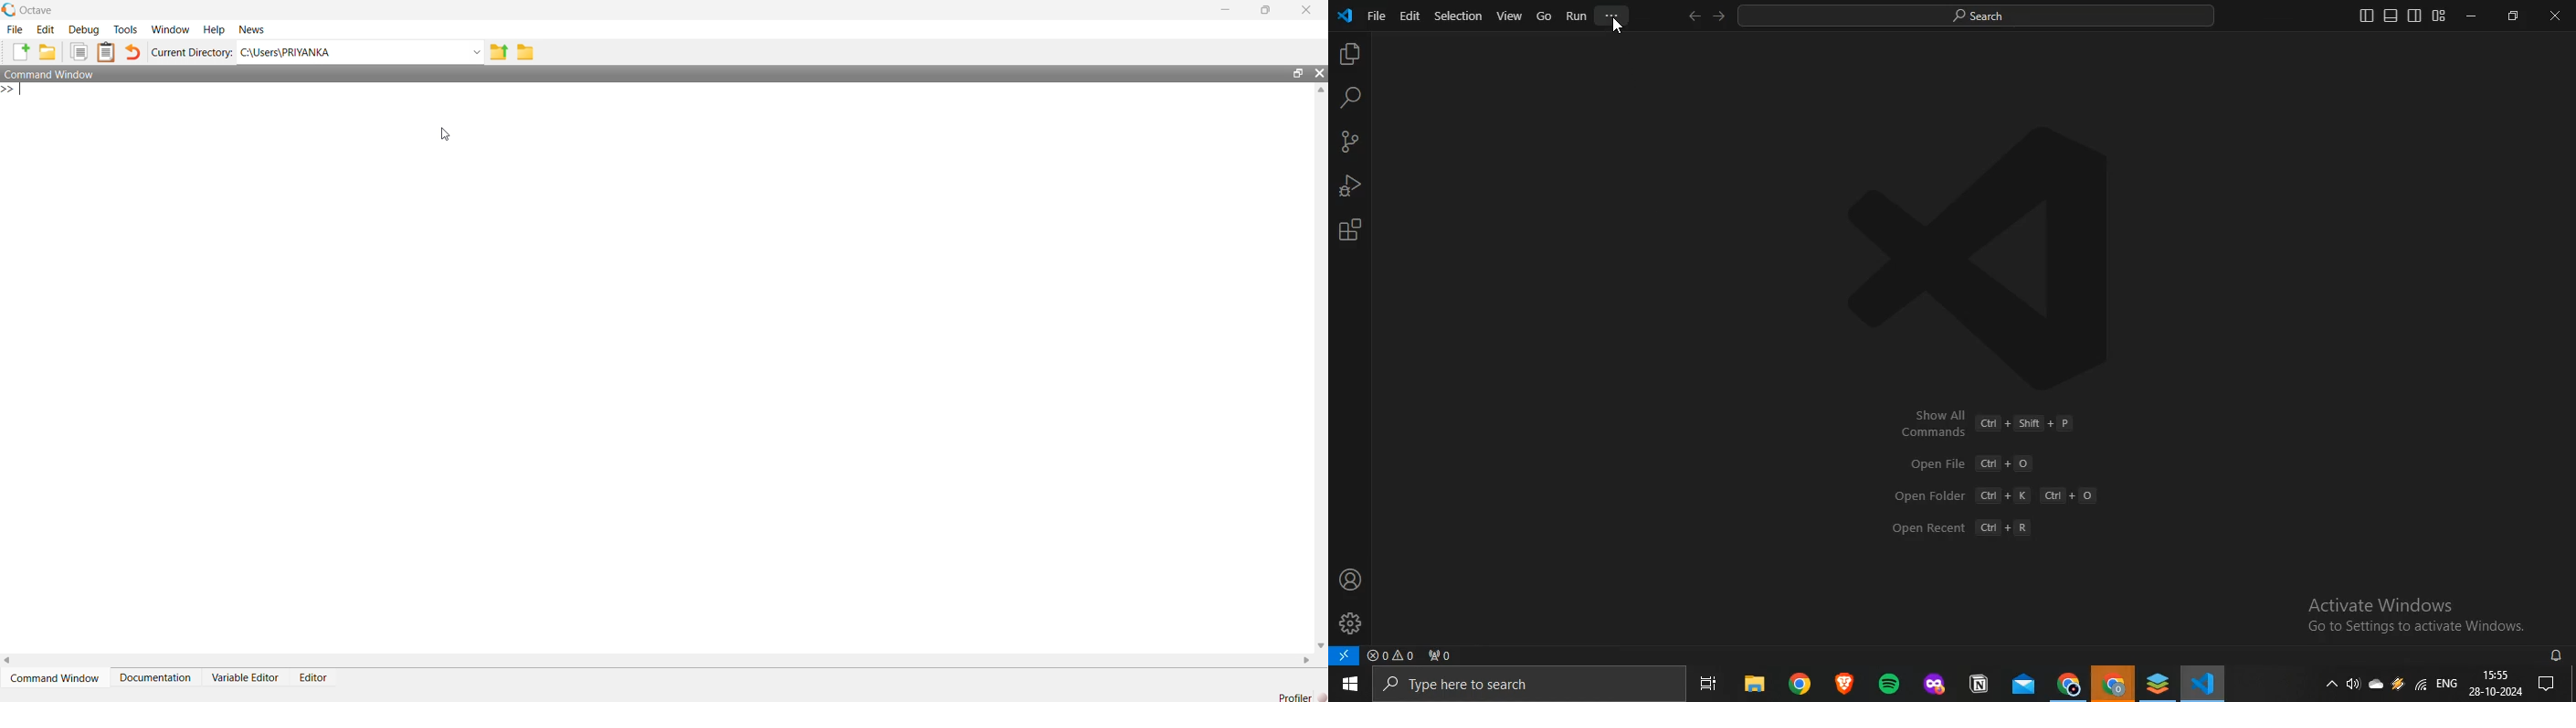  I want to click on mozilla firefox, so click(1933, 685).